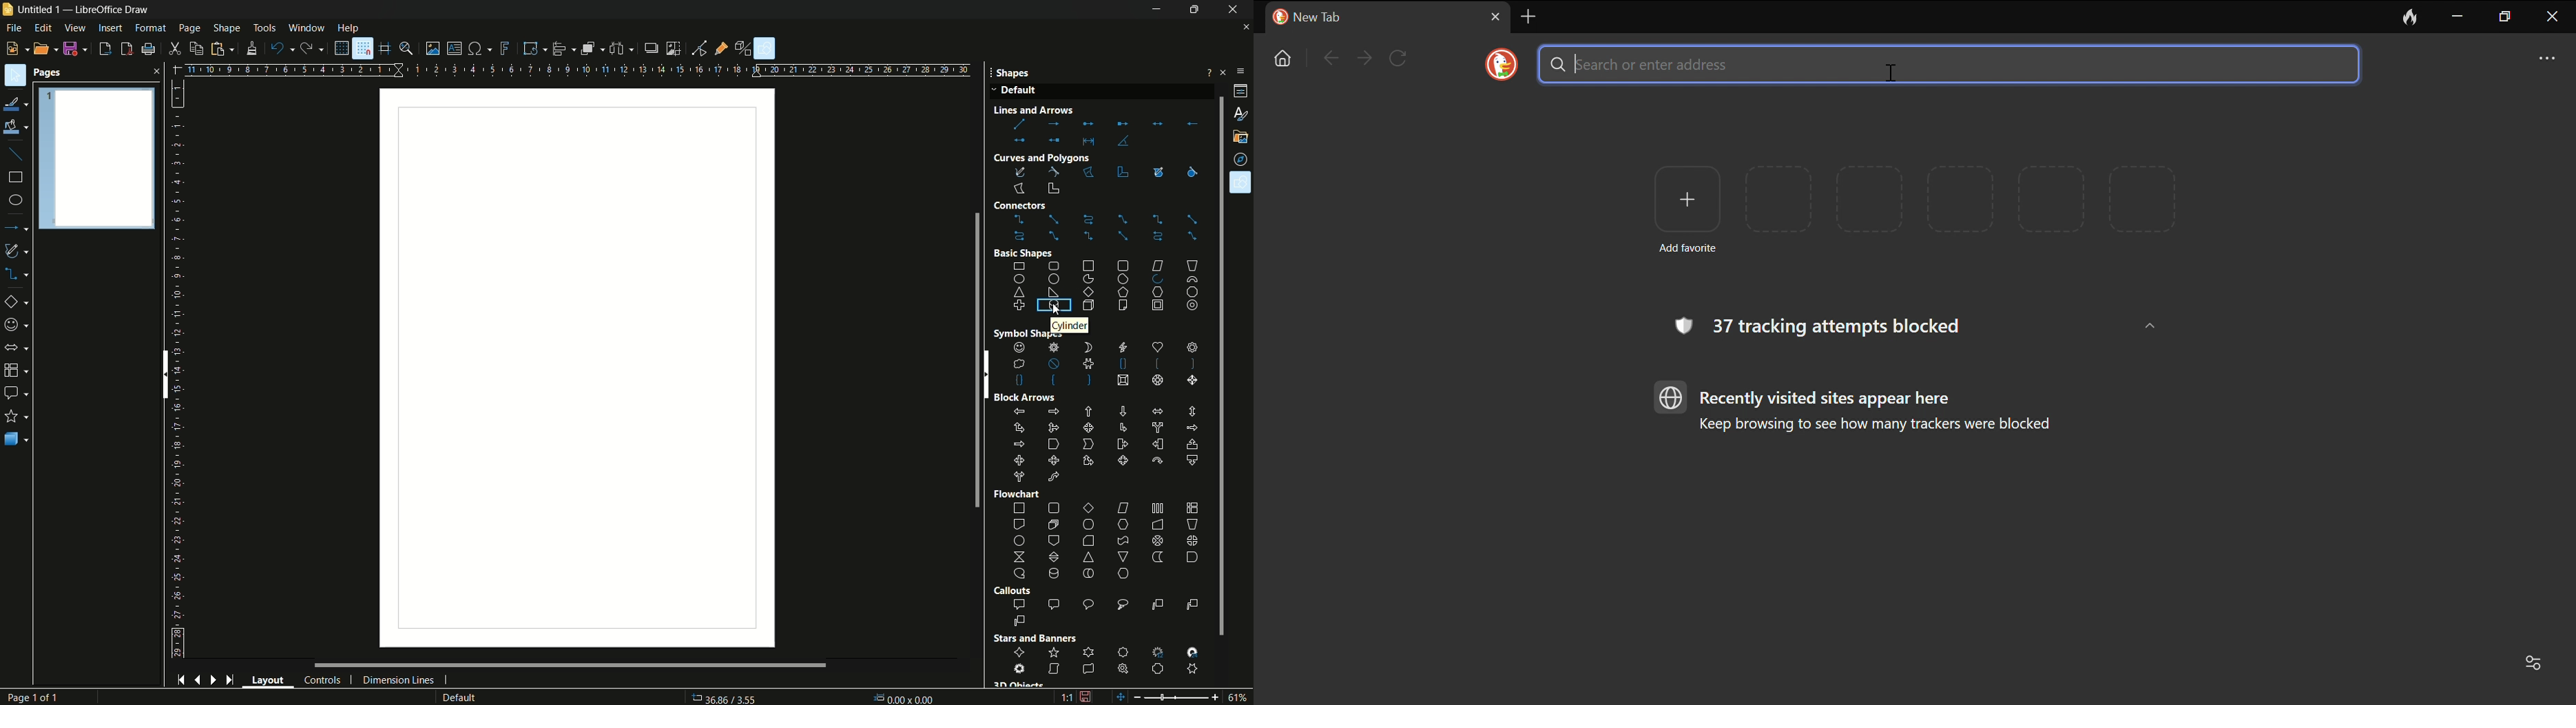 This screenshot has width=2576, height=728. I want to click on insert fontwork text, so click(506, 48).